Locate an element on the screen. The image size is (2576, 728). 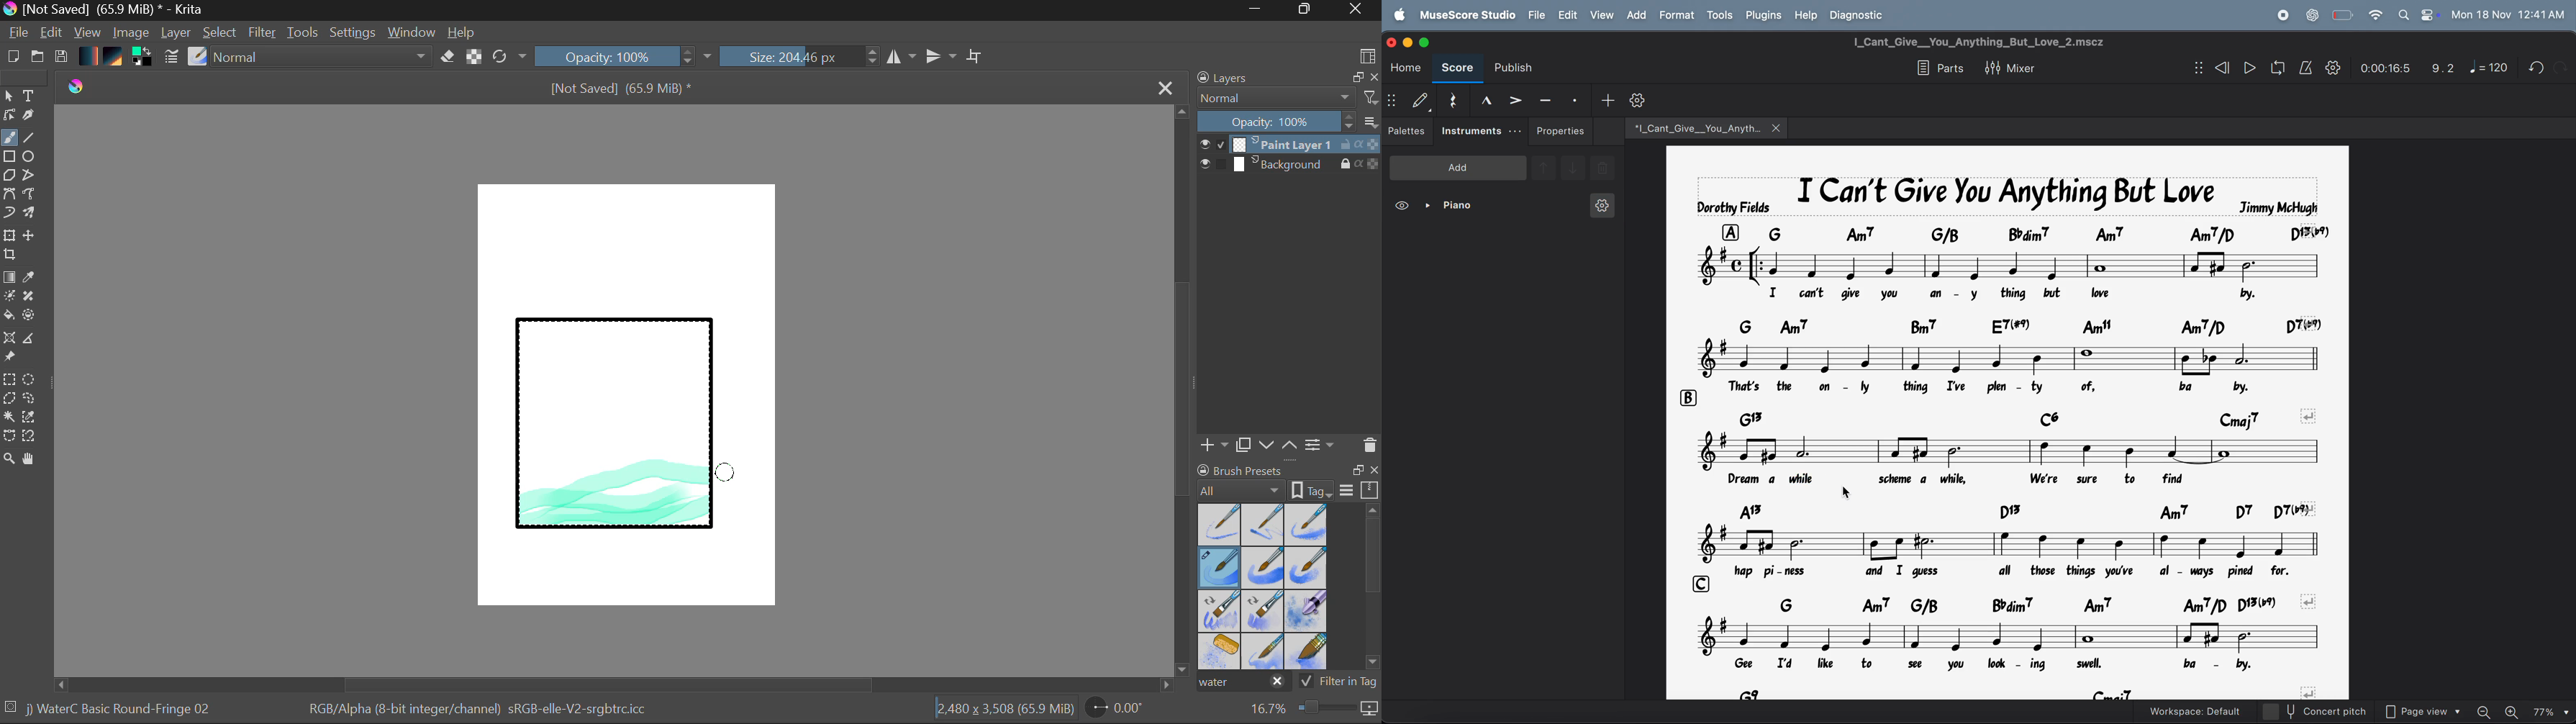
pallettes is located at coordinates (1407, 131).